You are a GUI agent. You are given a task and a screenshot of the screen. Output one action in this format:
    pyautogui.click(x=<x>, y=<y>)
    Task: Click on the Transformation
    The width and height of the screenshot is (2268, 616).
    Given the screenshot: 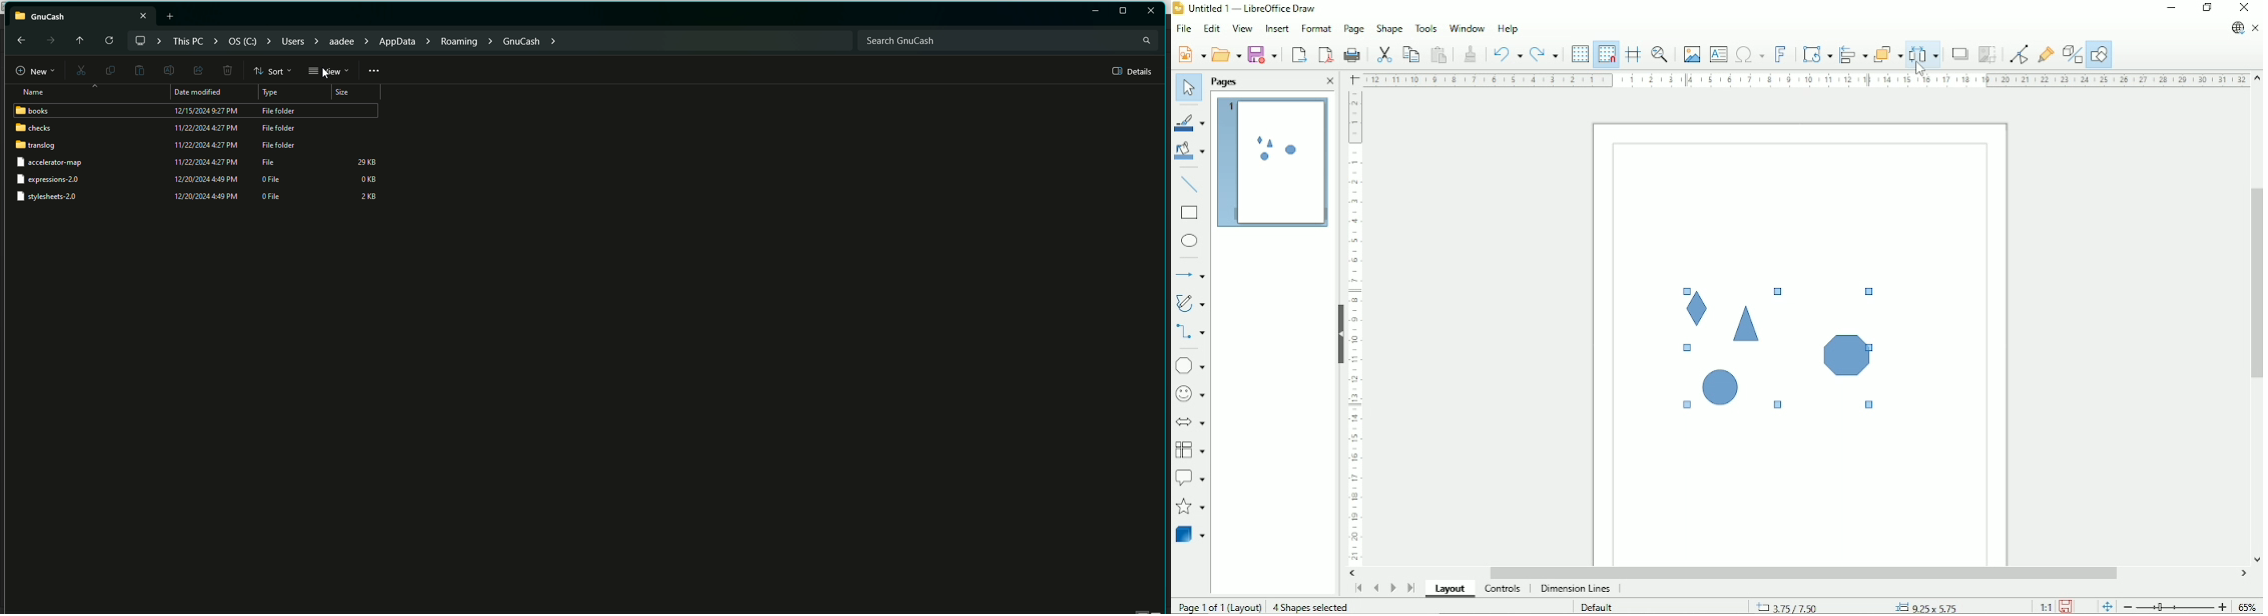 What is the action you would take?
    pyautogui.click(x=1817, y=54)
    